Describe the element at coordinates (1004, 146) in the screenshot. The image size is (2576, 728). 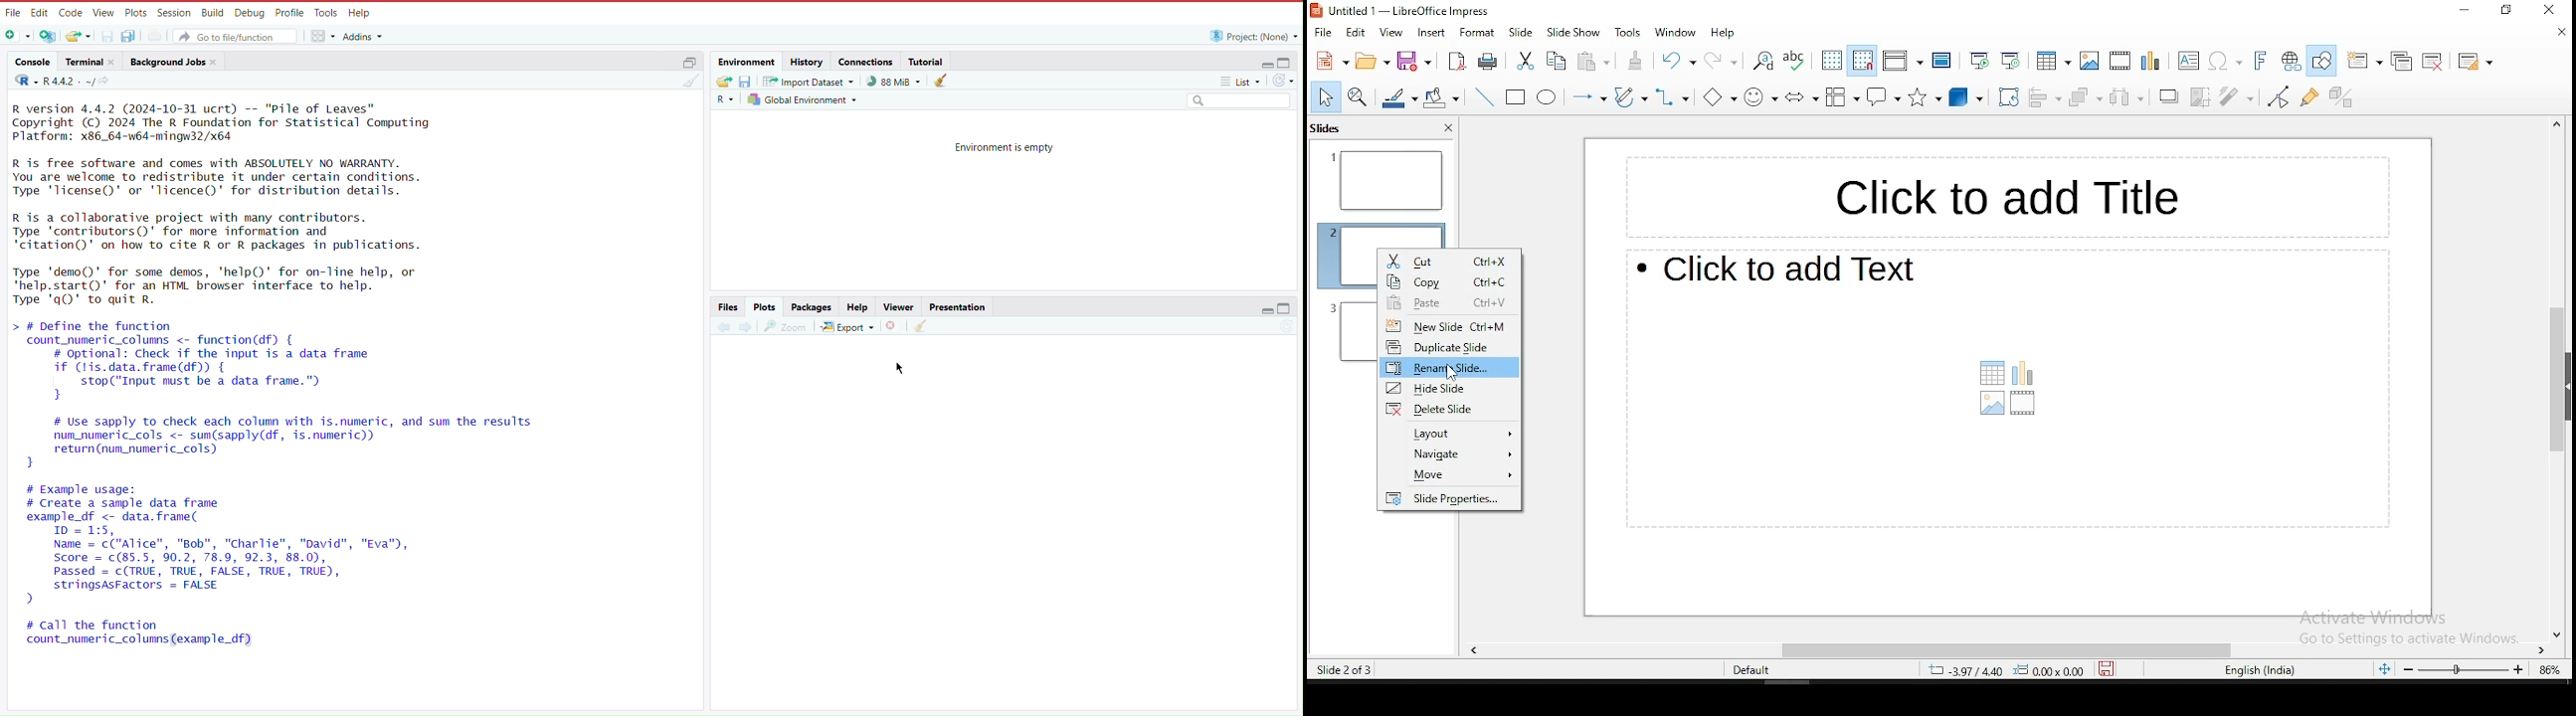
I see `Environment is empty` at that location.